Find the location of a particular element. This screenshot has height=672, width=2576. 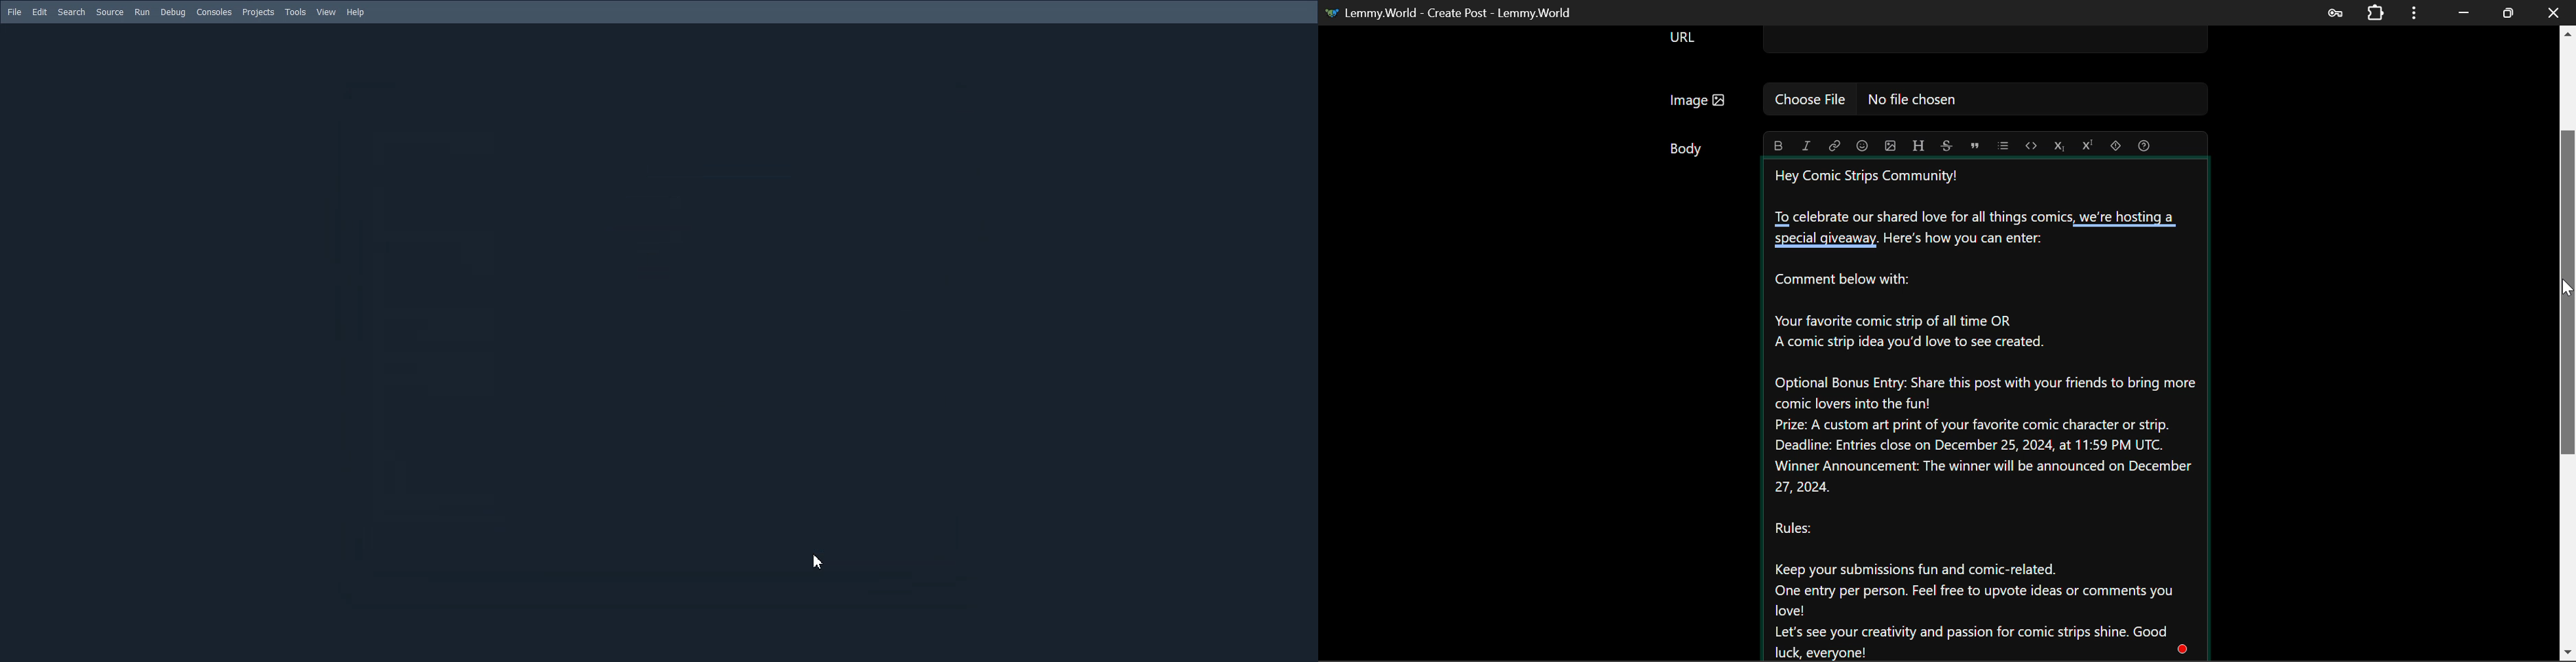

Help is located at coordinates (356, 12).